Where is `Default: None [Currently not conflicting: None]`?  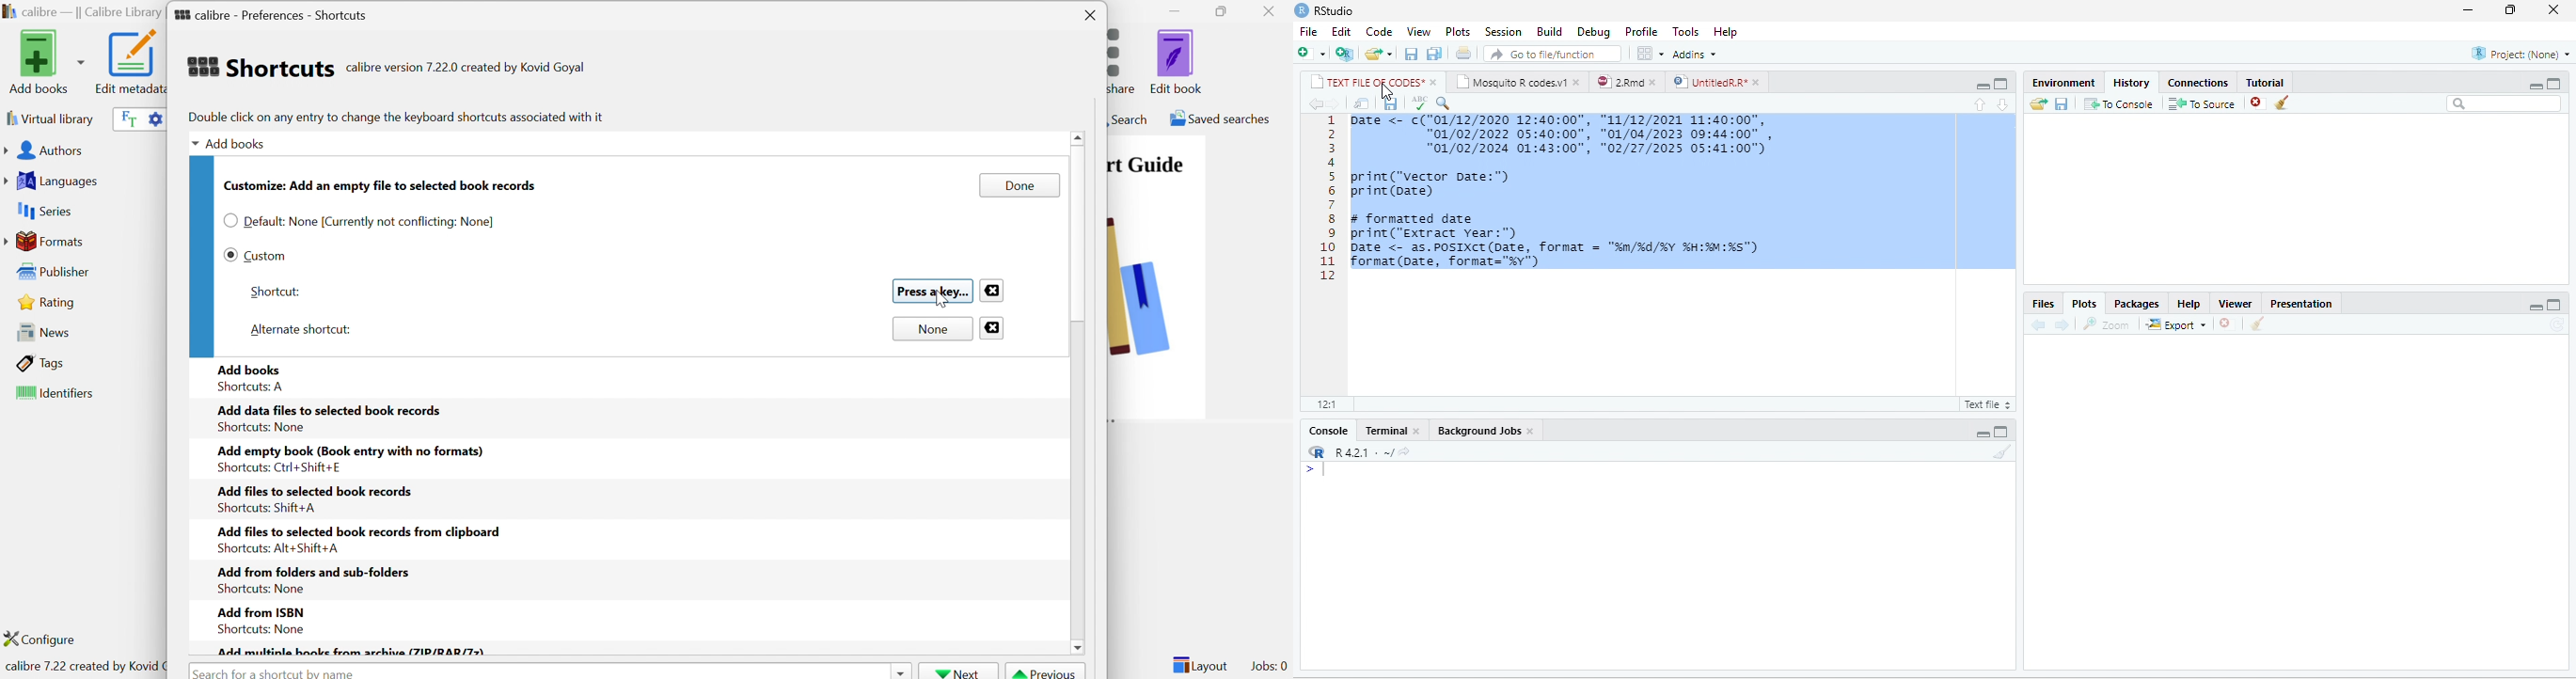 Default: None [Currently not conflicting: None] is located at coordinates (371, 222).